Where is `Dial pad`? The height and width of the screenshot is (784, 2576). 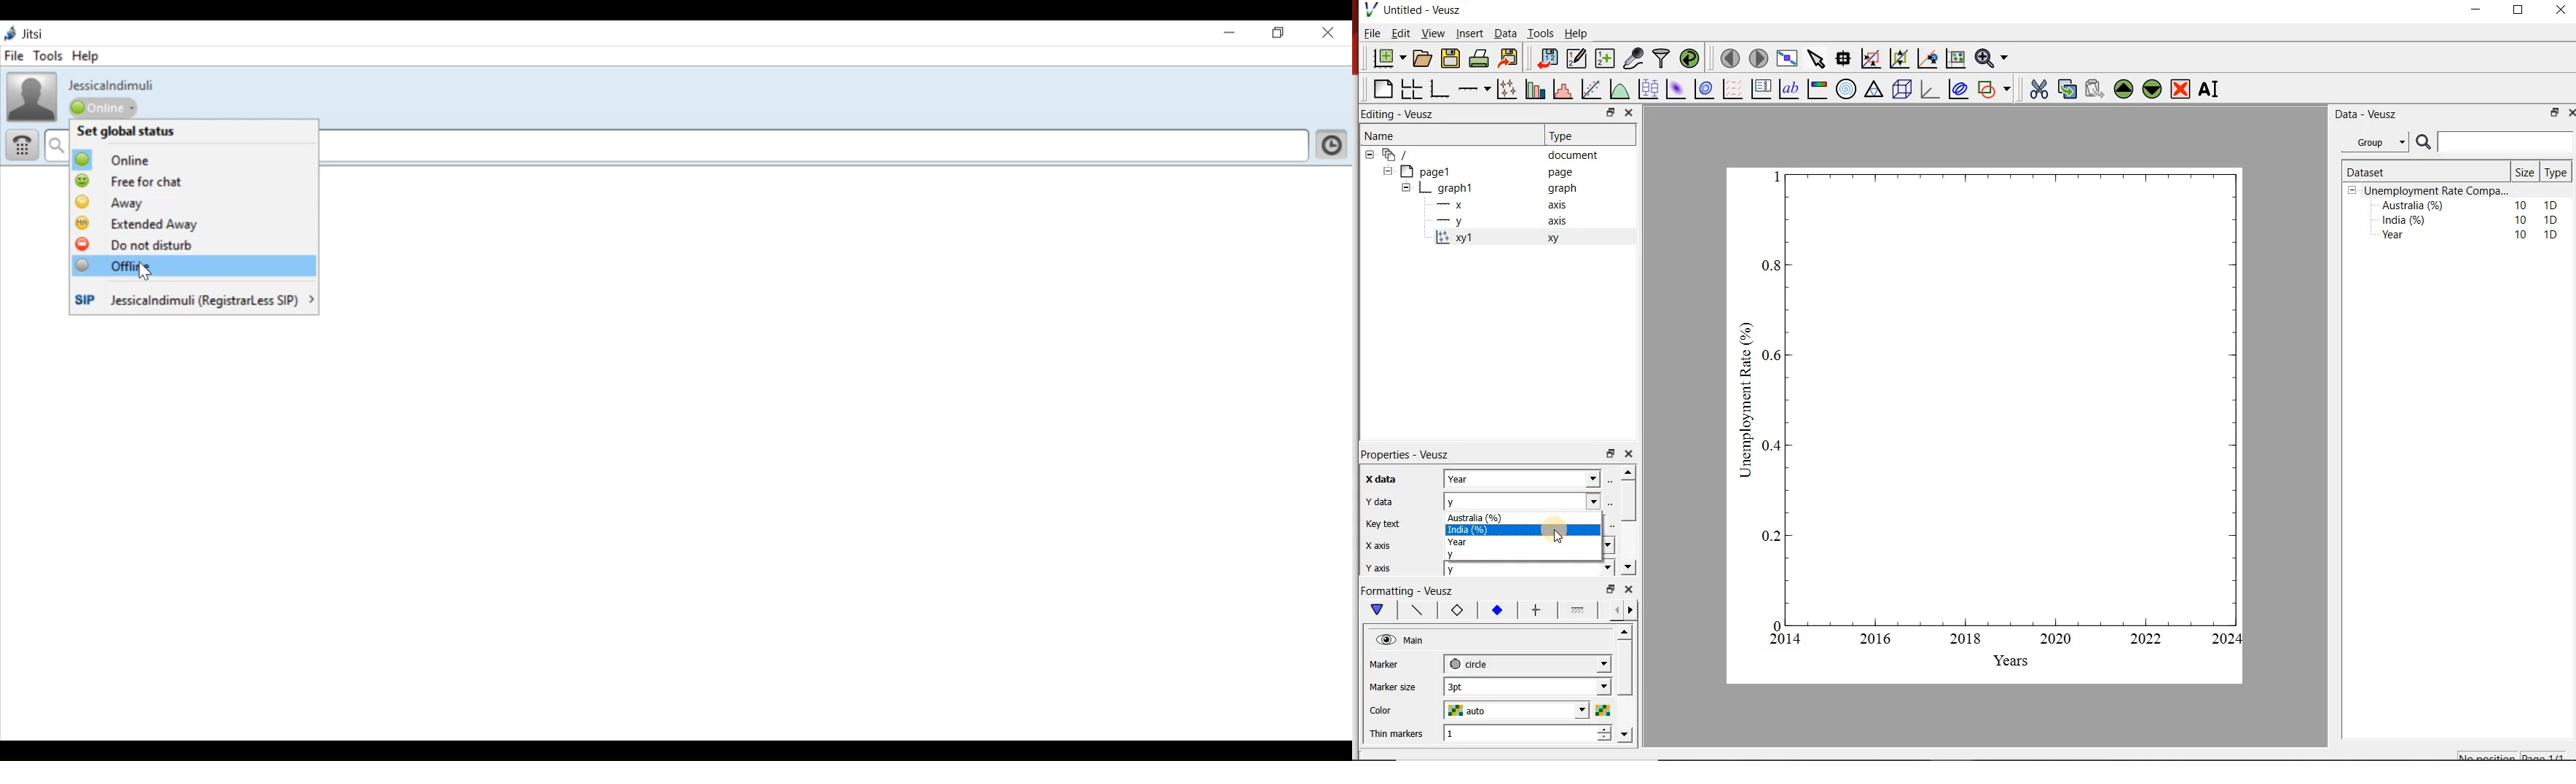
Dial pad is located at coordinates (23, 144).